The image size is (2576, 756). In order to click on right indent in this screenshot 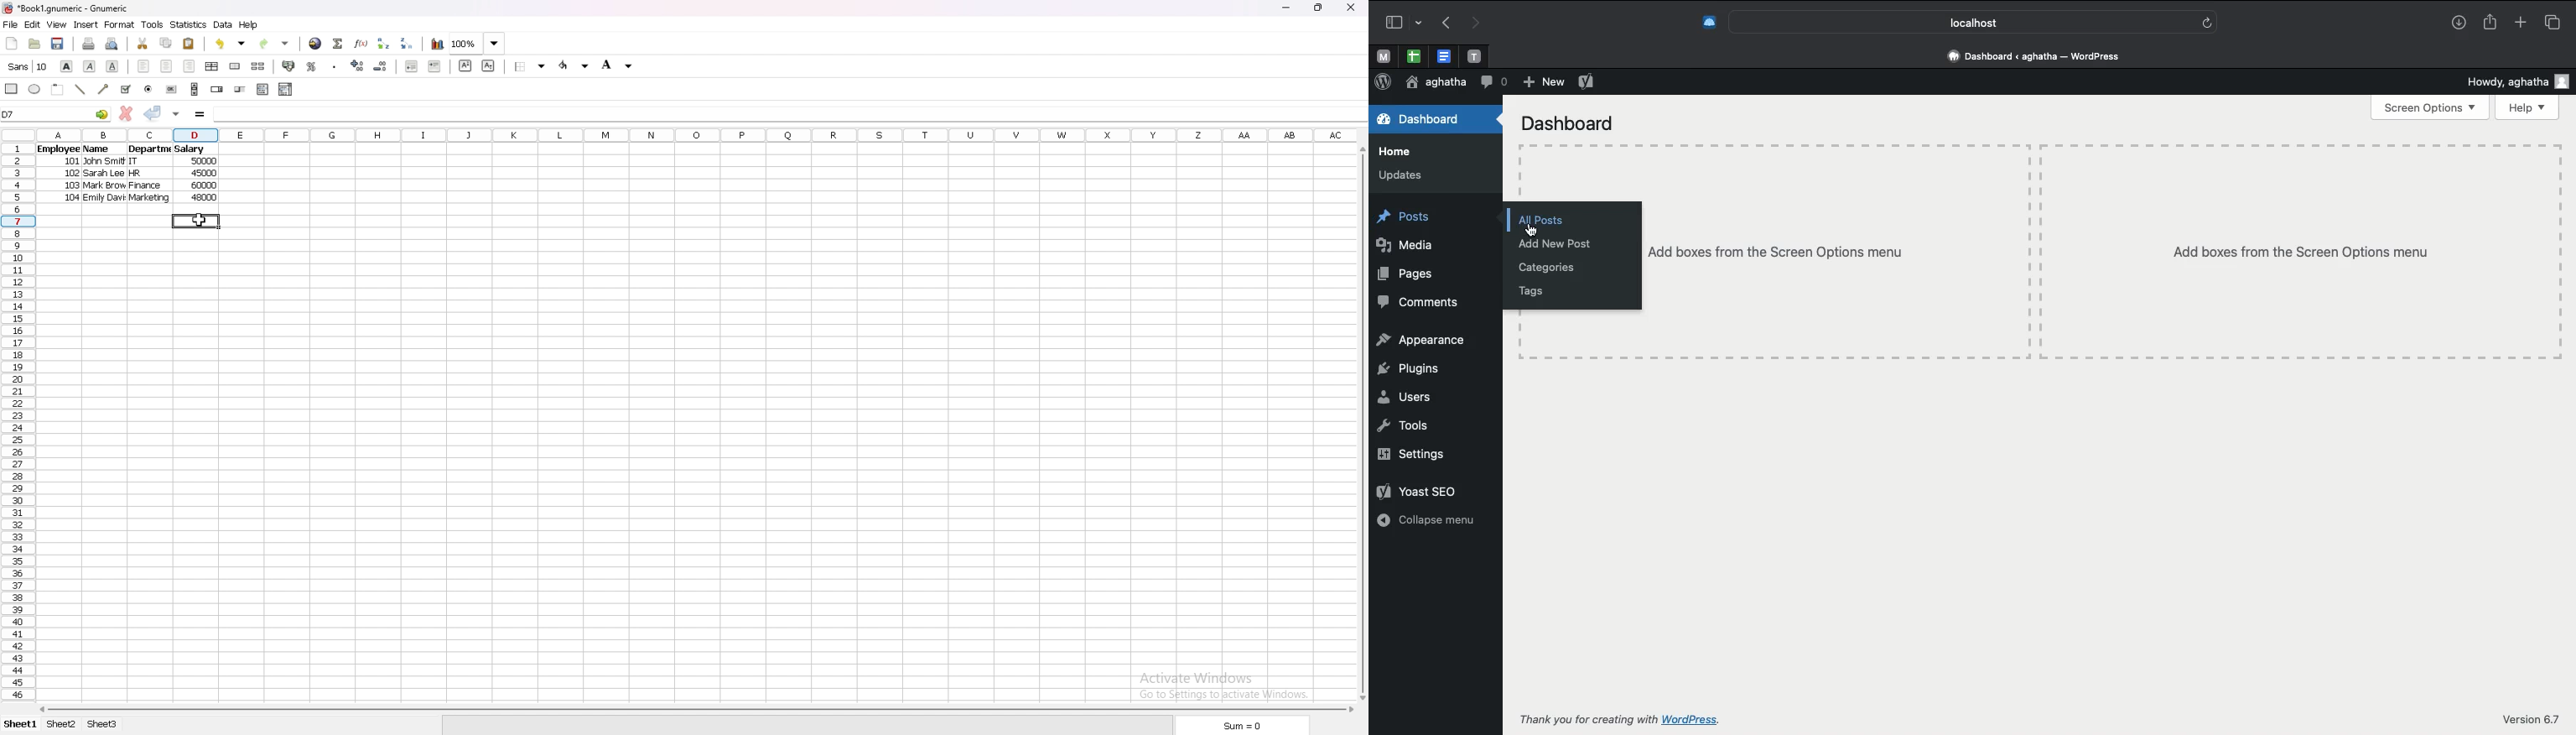, I will do `click(189, 66)`.